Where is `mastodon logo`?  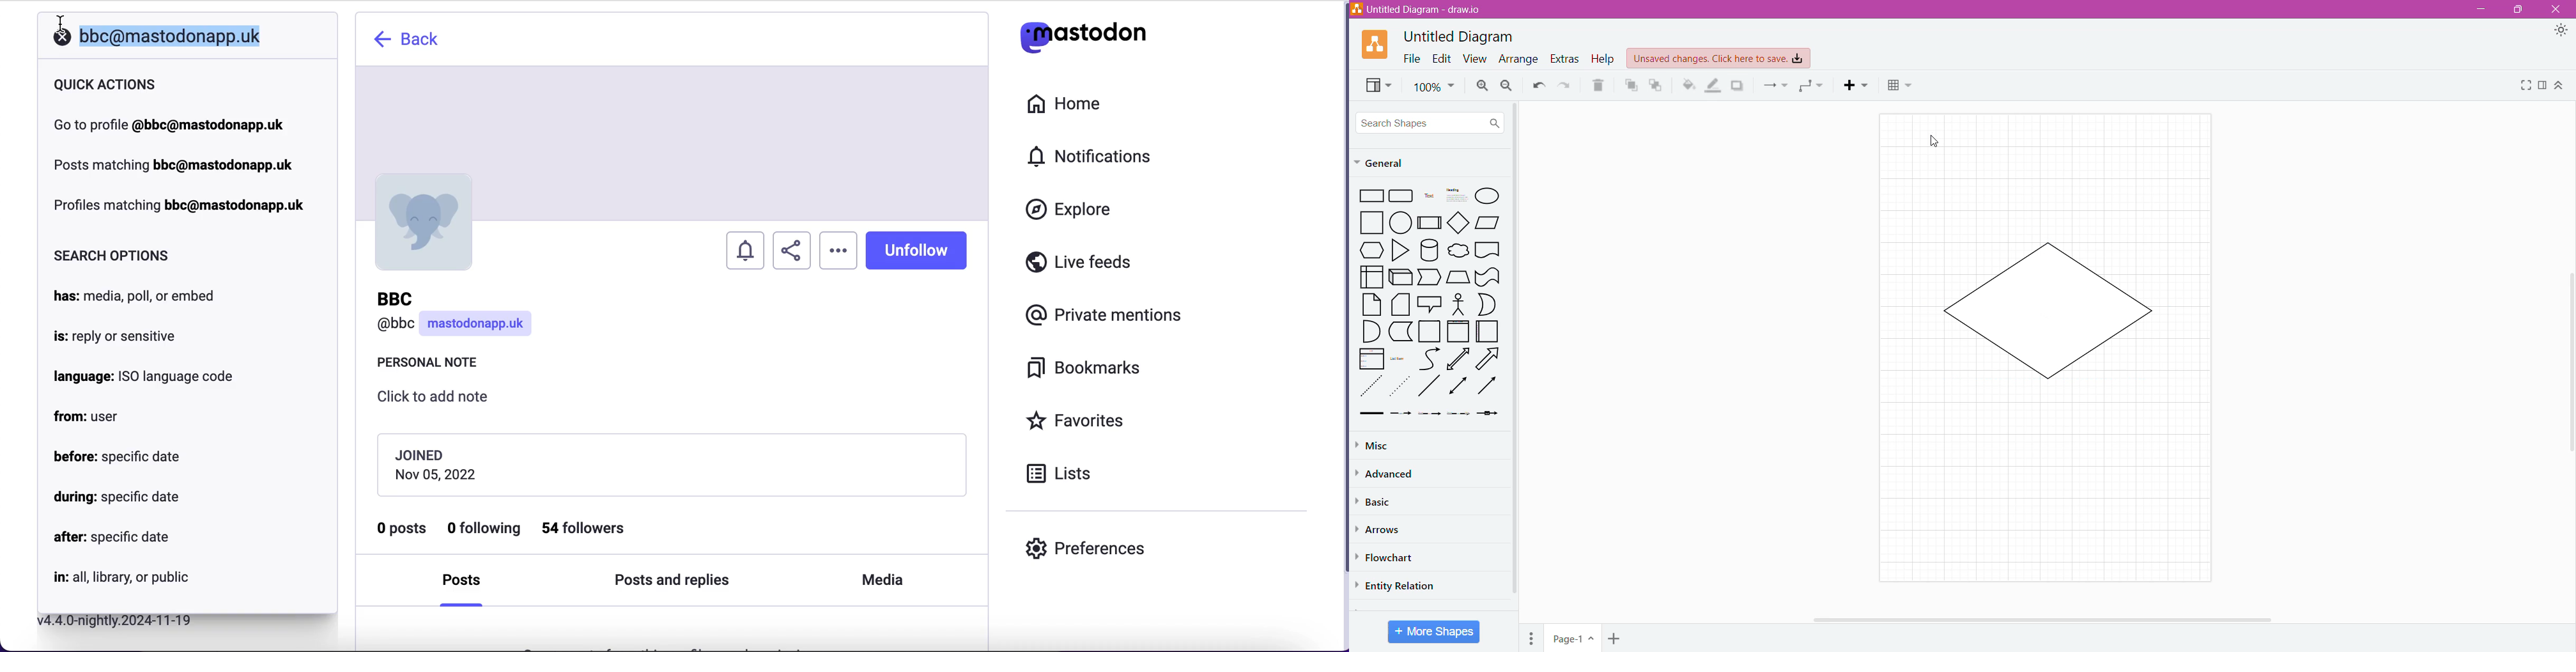
mastodon logo is located at coordinates (1083, 34).